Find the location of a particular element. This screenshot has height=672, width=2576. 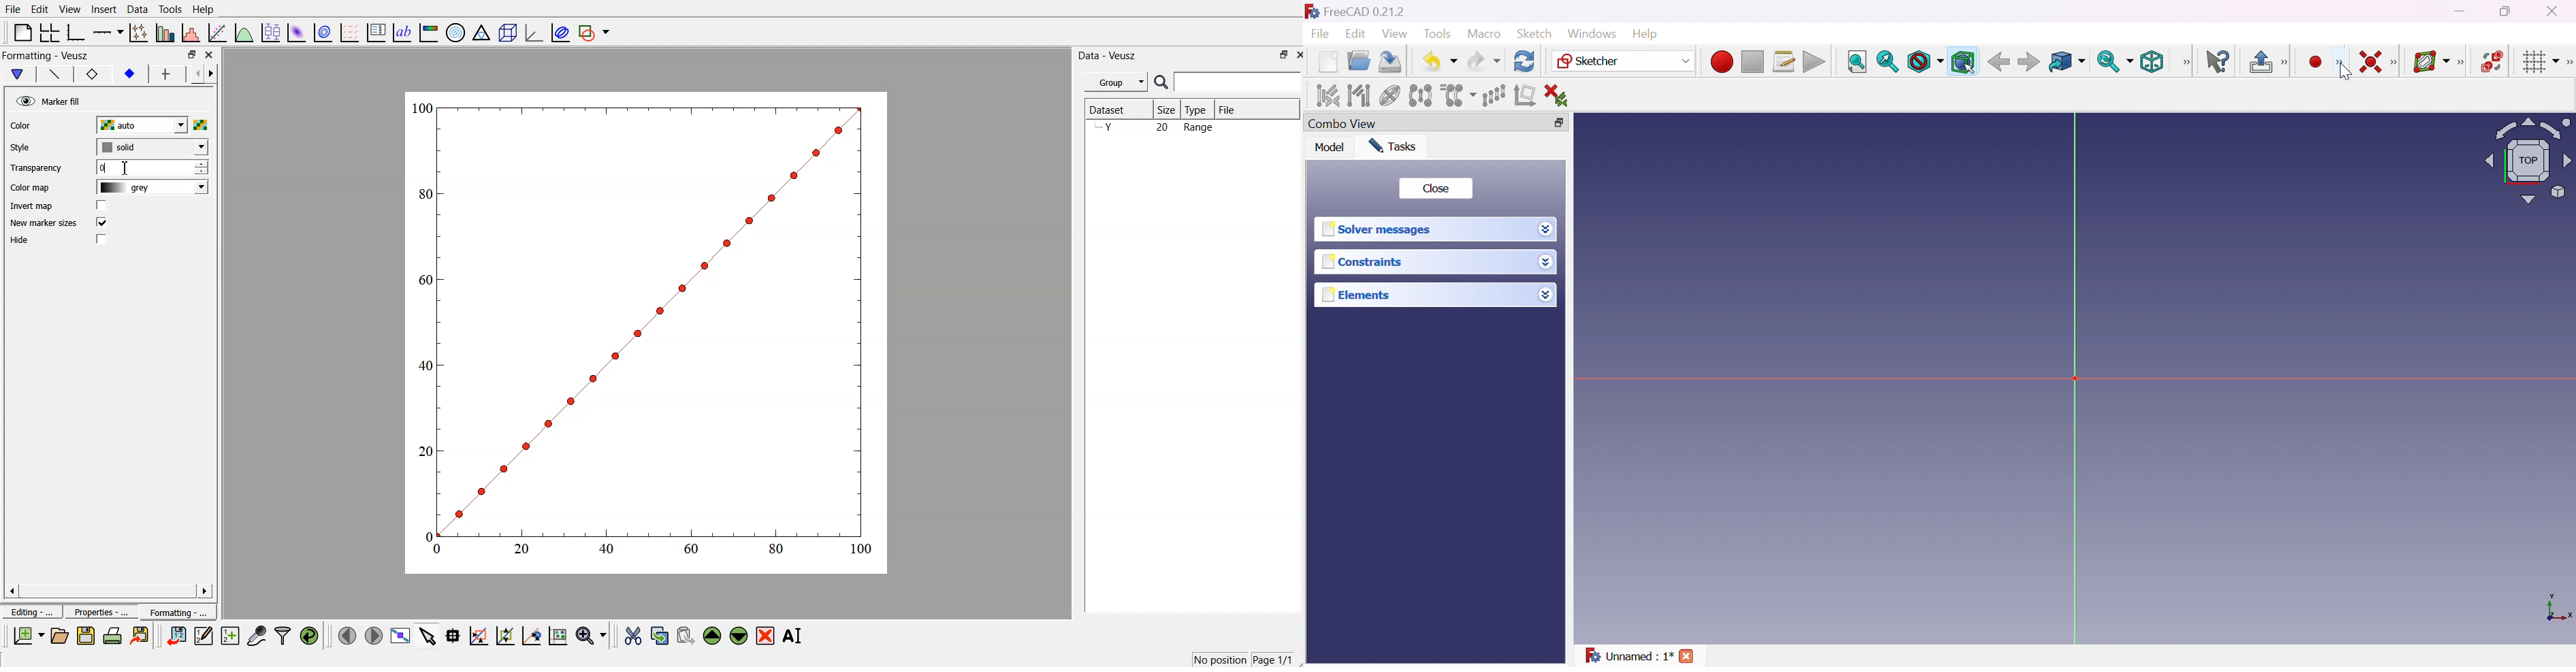

Data is located at coordinates (138, 9).